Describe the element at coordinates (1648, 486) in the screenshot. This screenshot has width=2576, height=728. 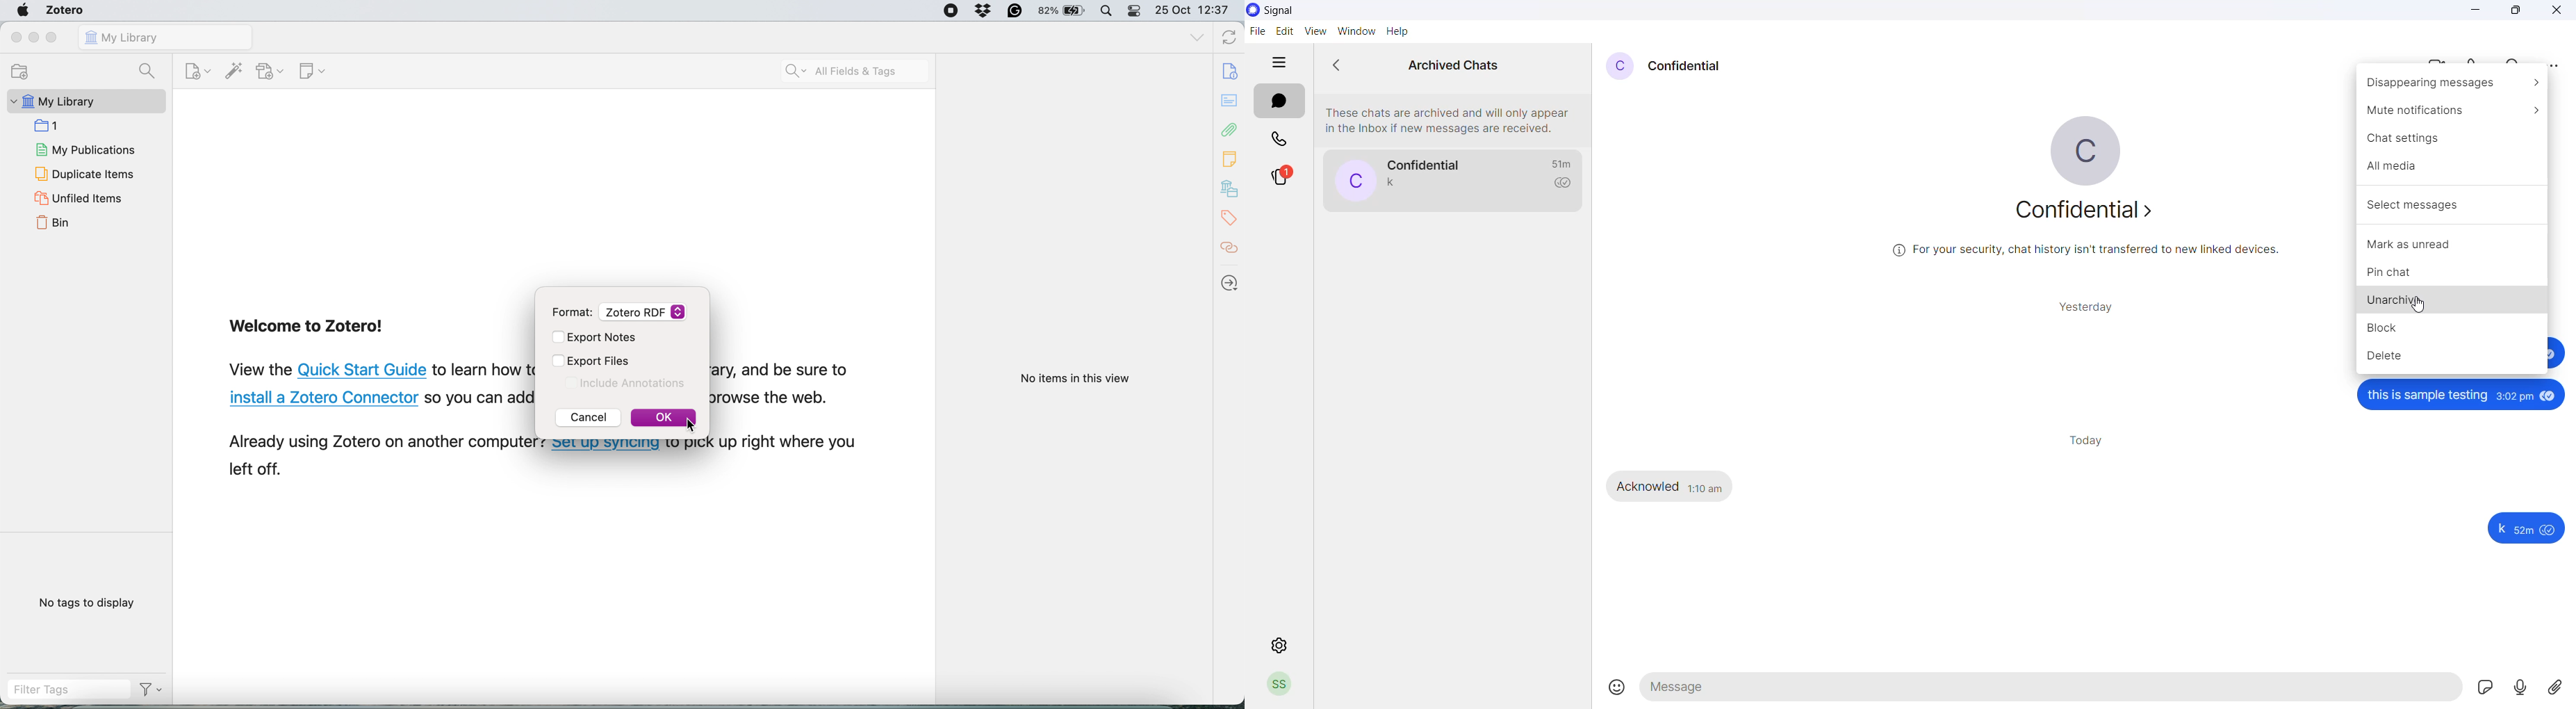
I see `Acknowled` at that location.